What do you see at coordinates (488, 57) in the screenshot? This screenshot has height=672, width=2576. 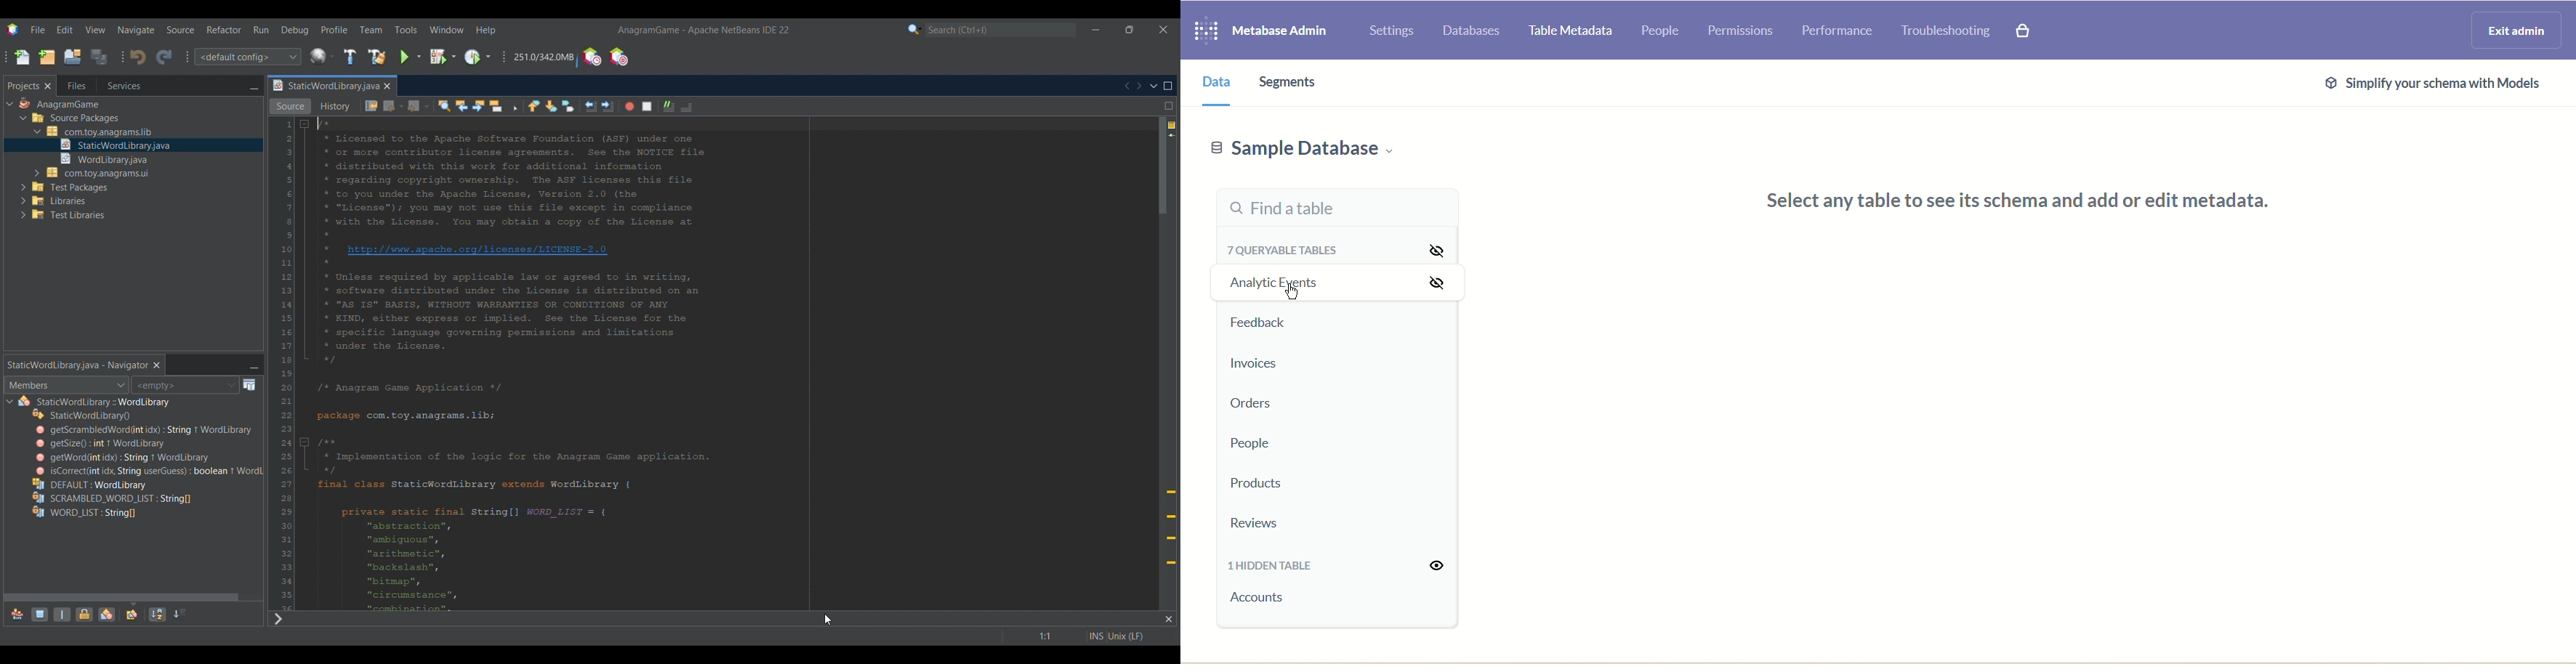 I see `Profile project options` at bounding box center [488, 57].